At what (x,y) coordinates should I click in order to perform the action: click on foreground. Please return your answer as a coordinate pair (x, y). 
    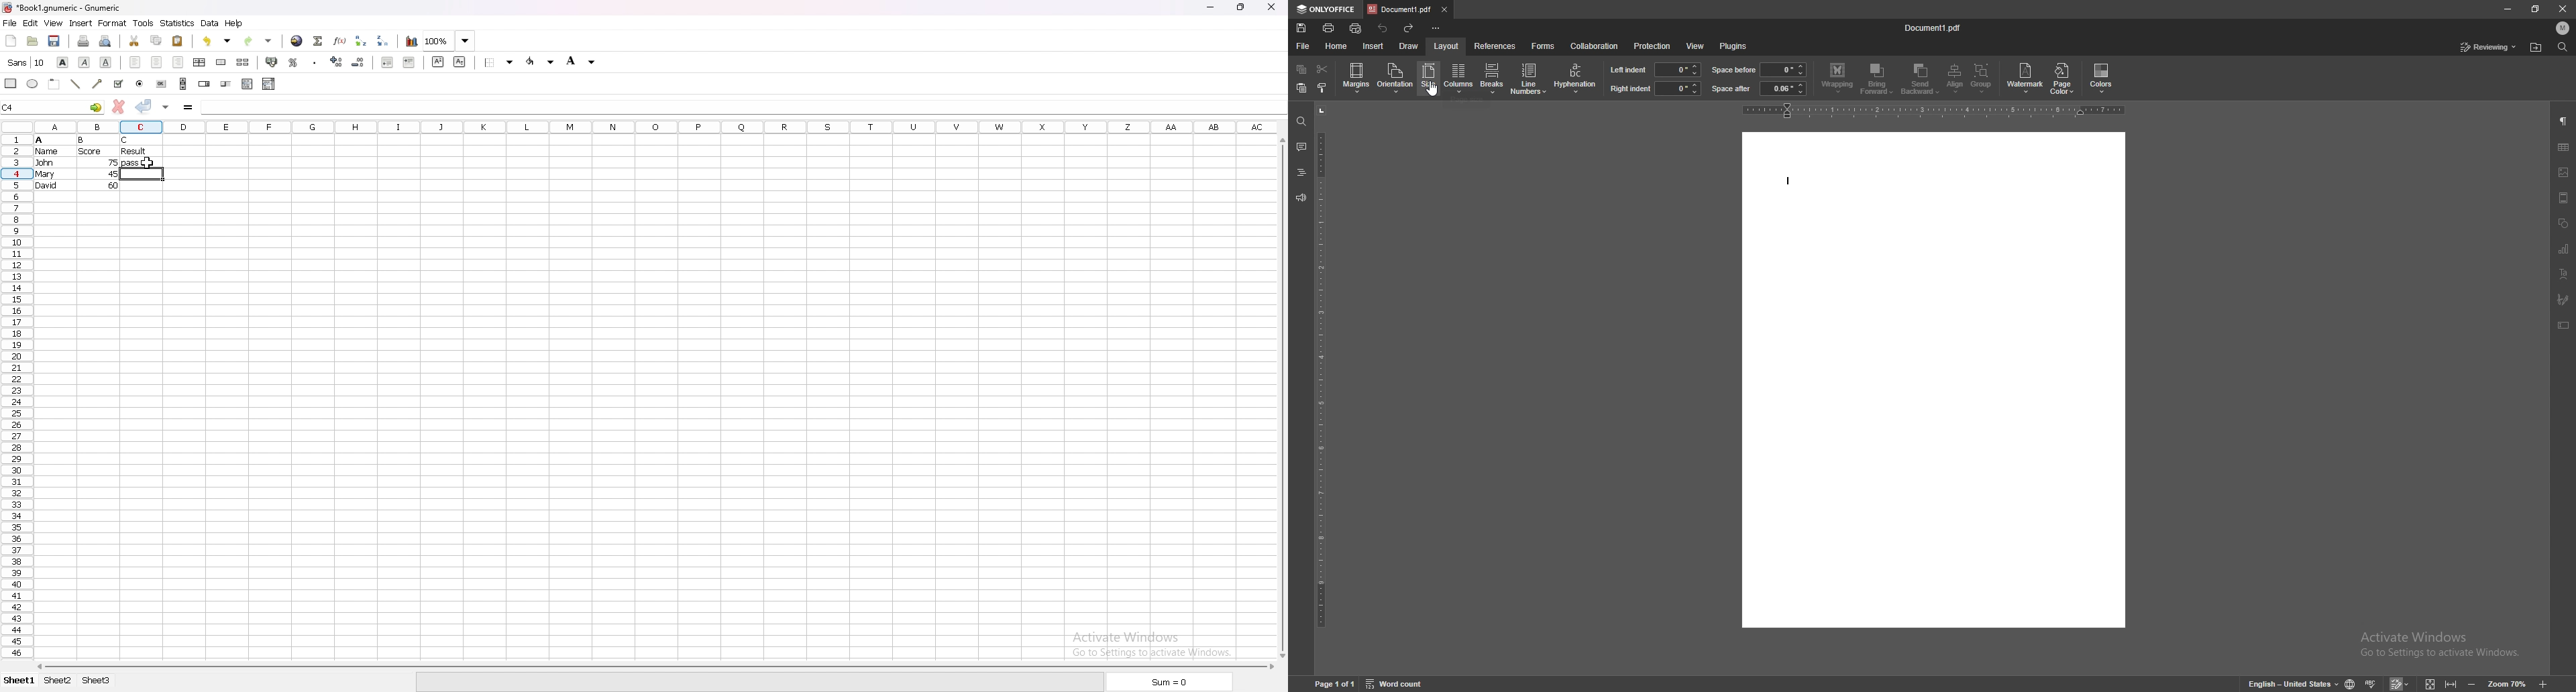
    Looking at the image, I should click on (541, 61).